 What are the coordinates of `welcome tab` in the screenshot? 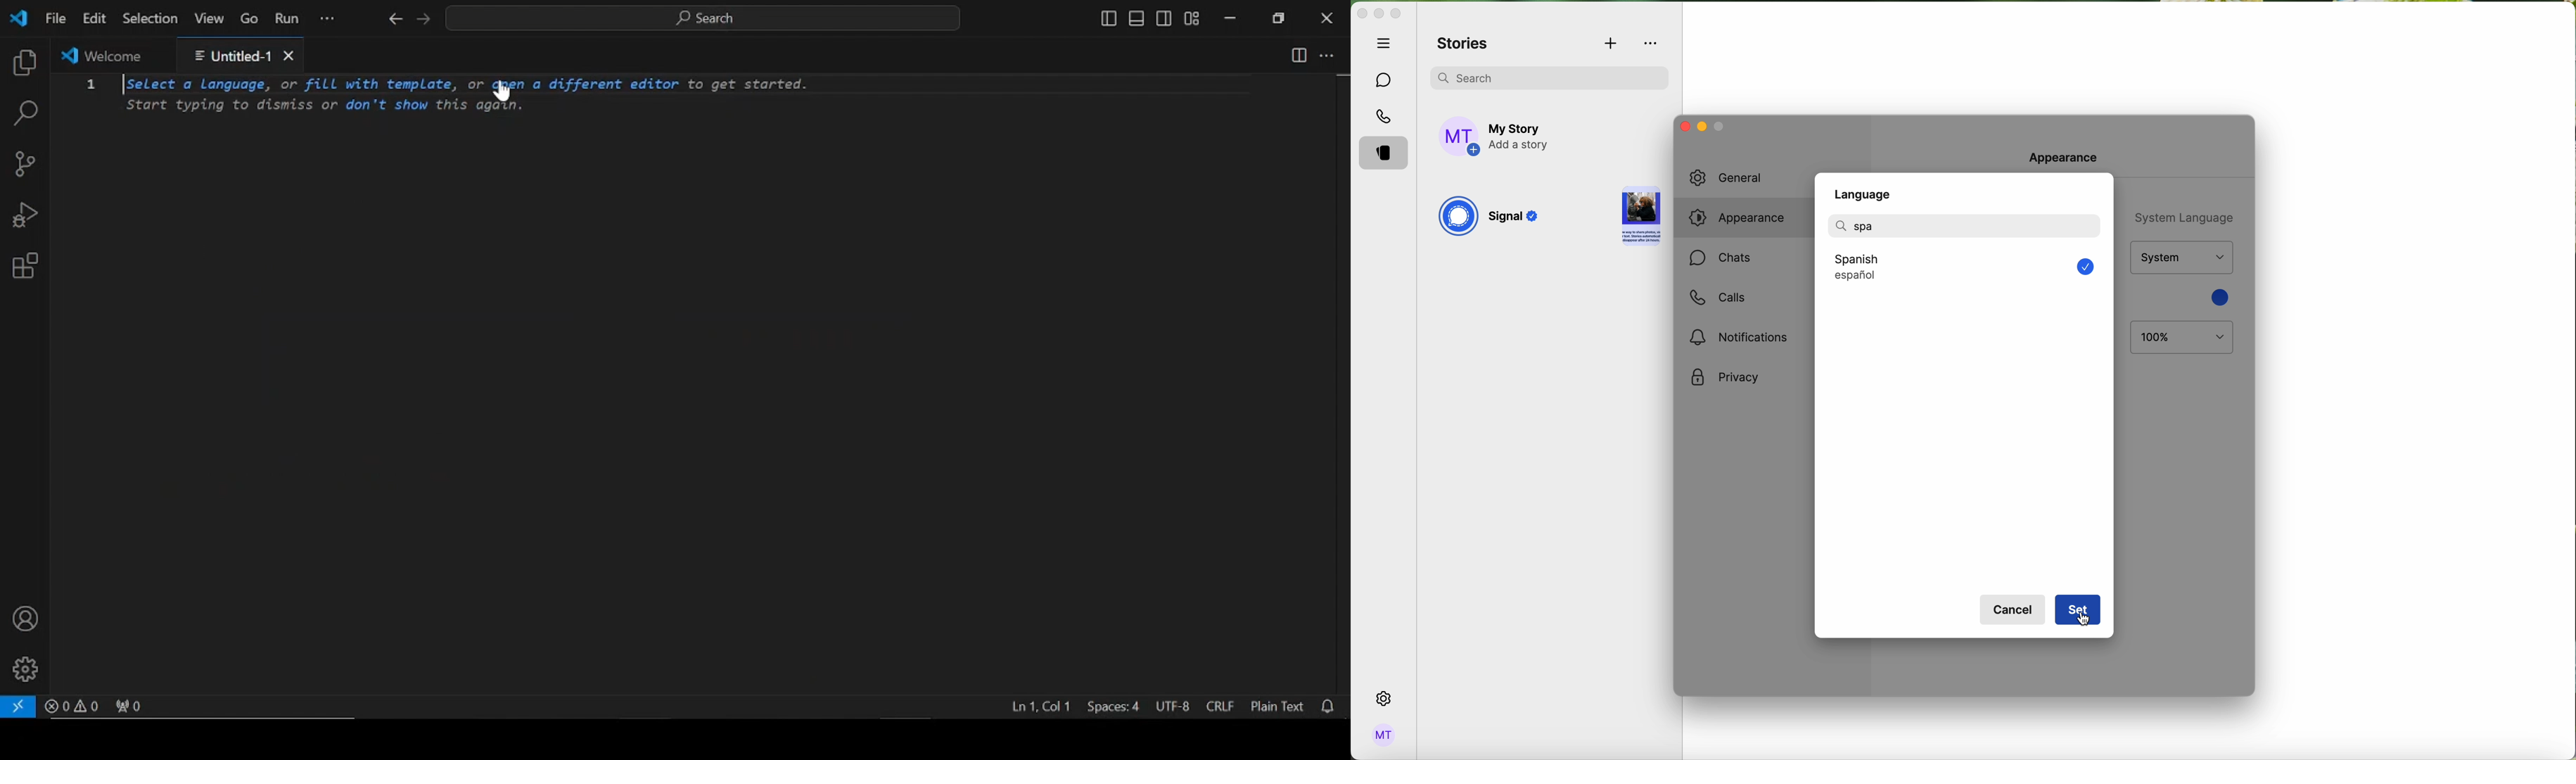 It's located at (109, 55).